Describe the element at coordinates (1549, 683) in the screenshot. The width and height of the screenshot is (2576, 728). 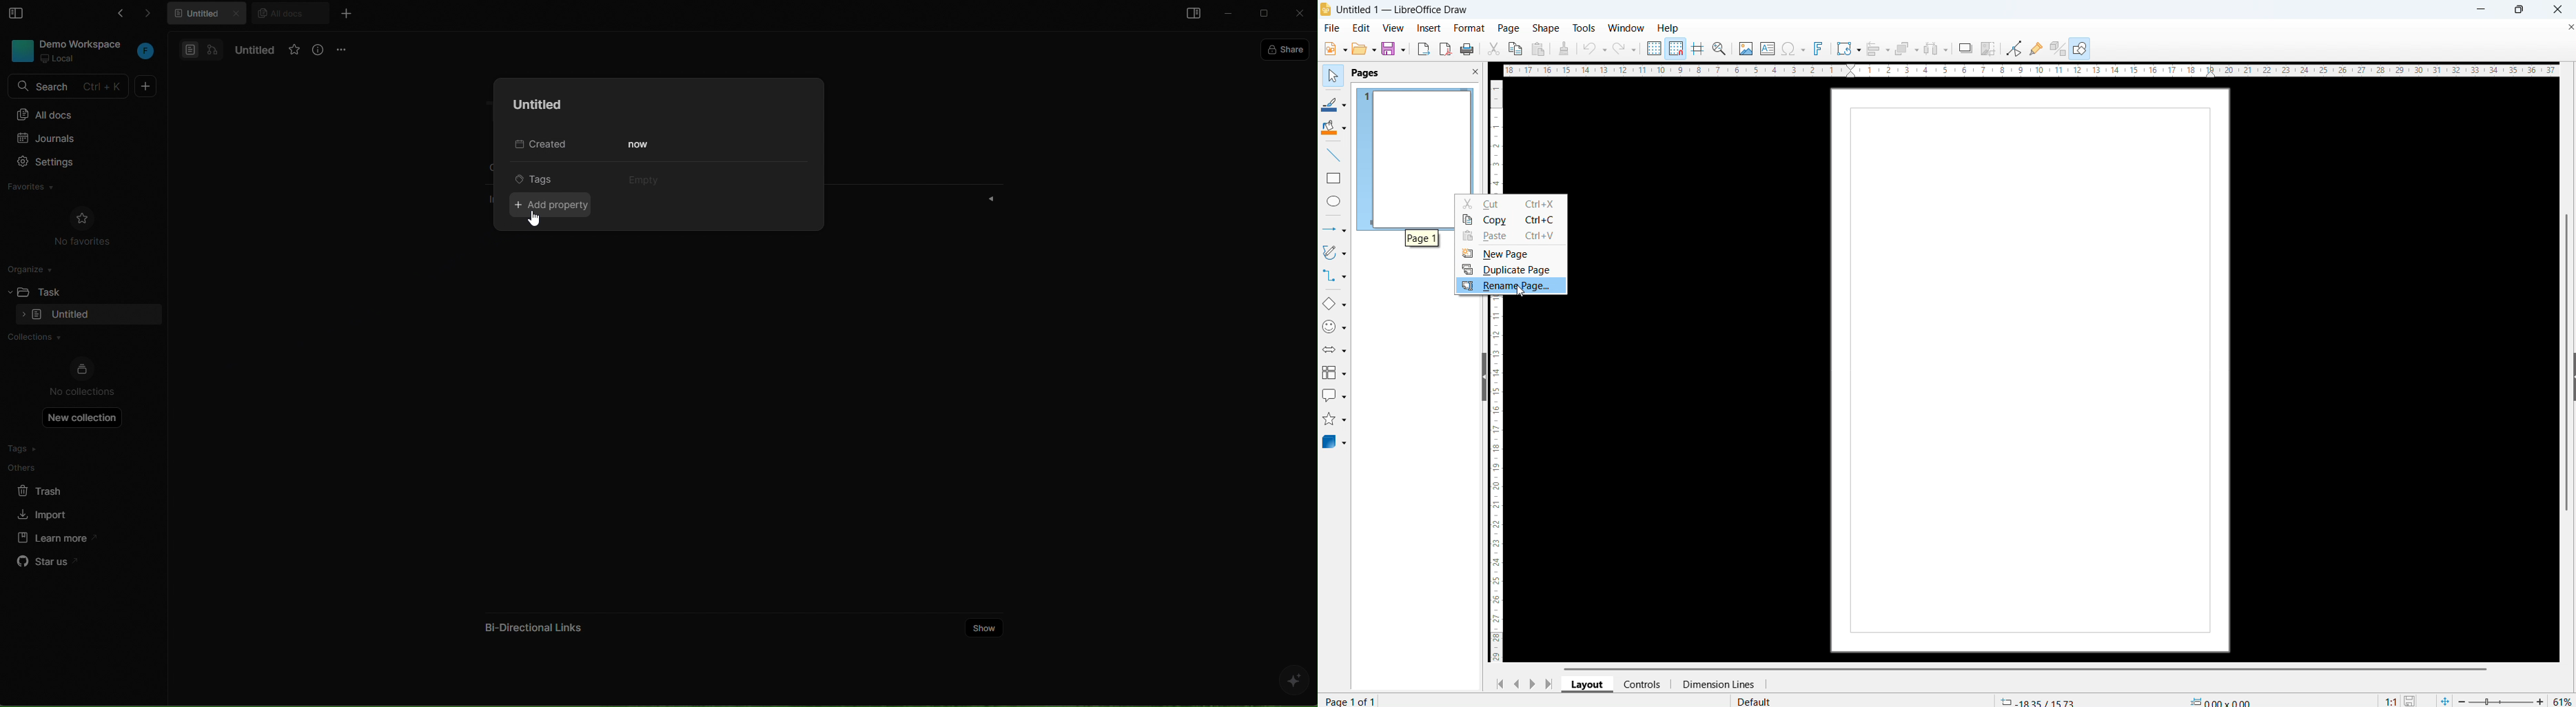
I see `go to last page` at that location.